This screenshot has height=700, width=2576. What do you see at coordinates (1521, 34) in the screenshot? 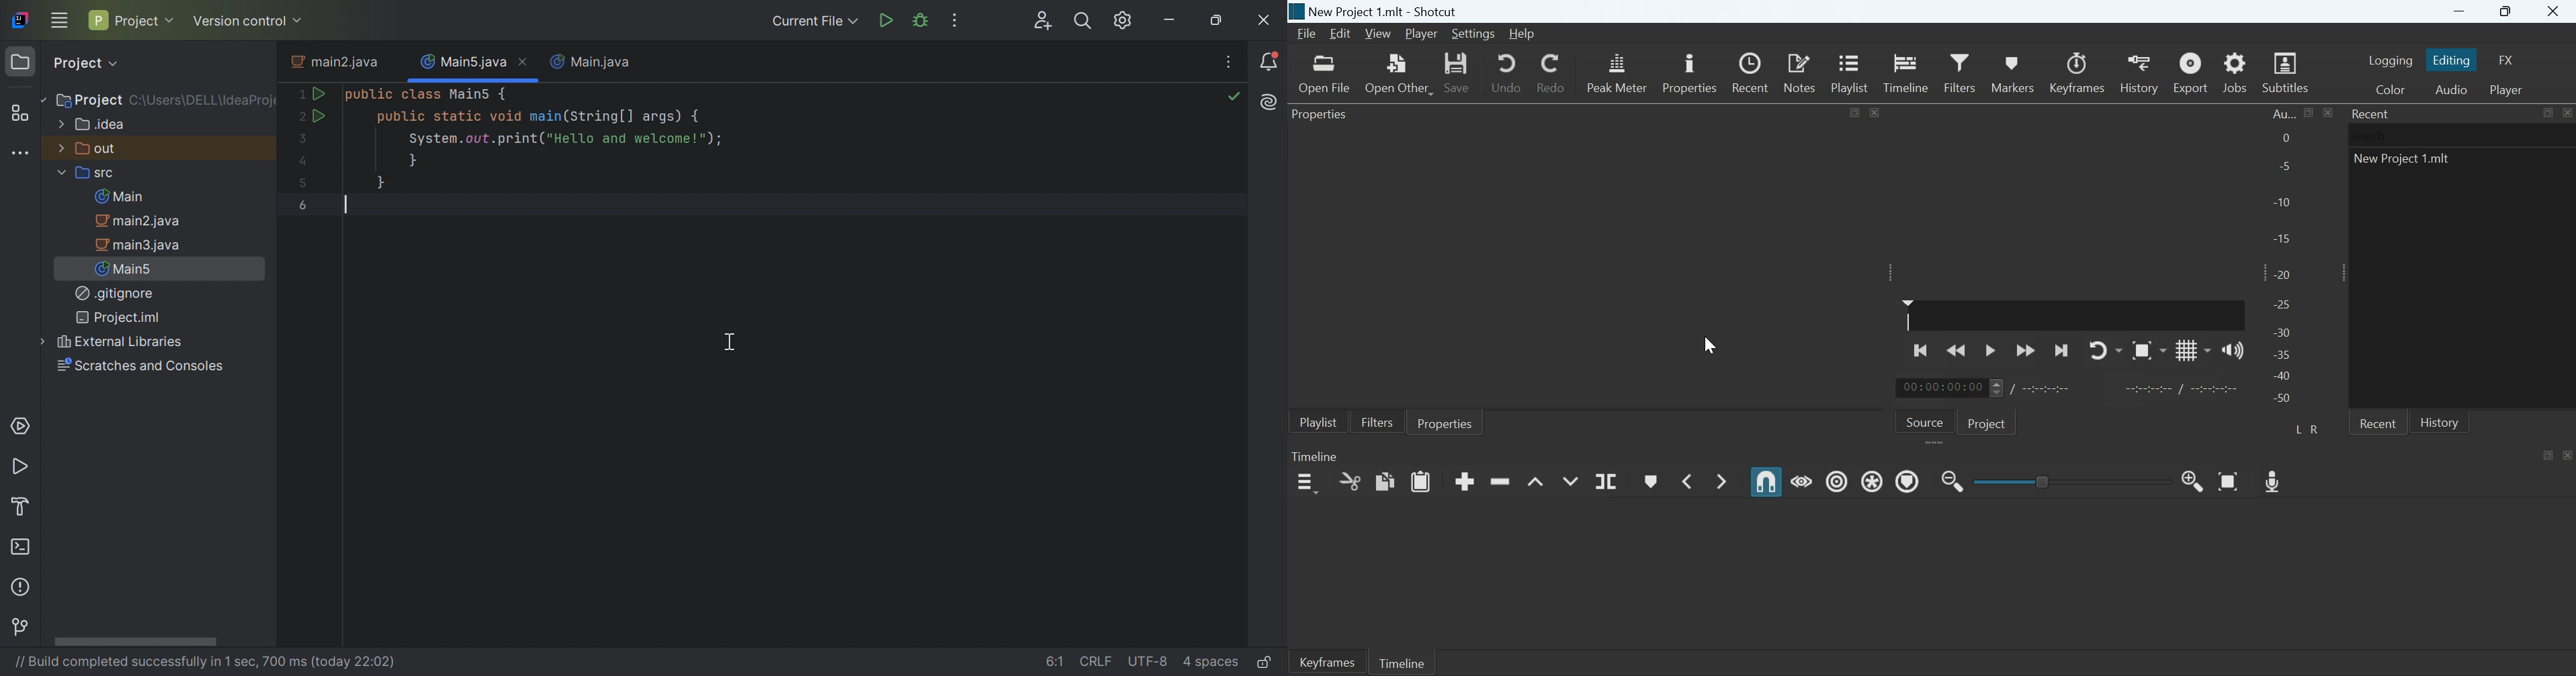
I see `Help` at bounding box center [1521, 34].